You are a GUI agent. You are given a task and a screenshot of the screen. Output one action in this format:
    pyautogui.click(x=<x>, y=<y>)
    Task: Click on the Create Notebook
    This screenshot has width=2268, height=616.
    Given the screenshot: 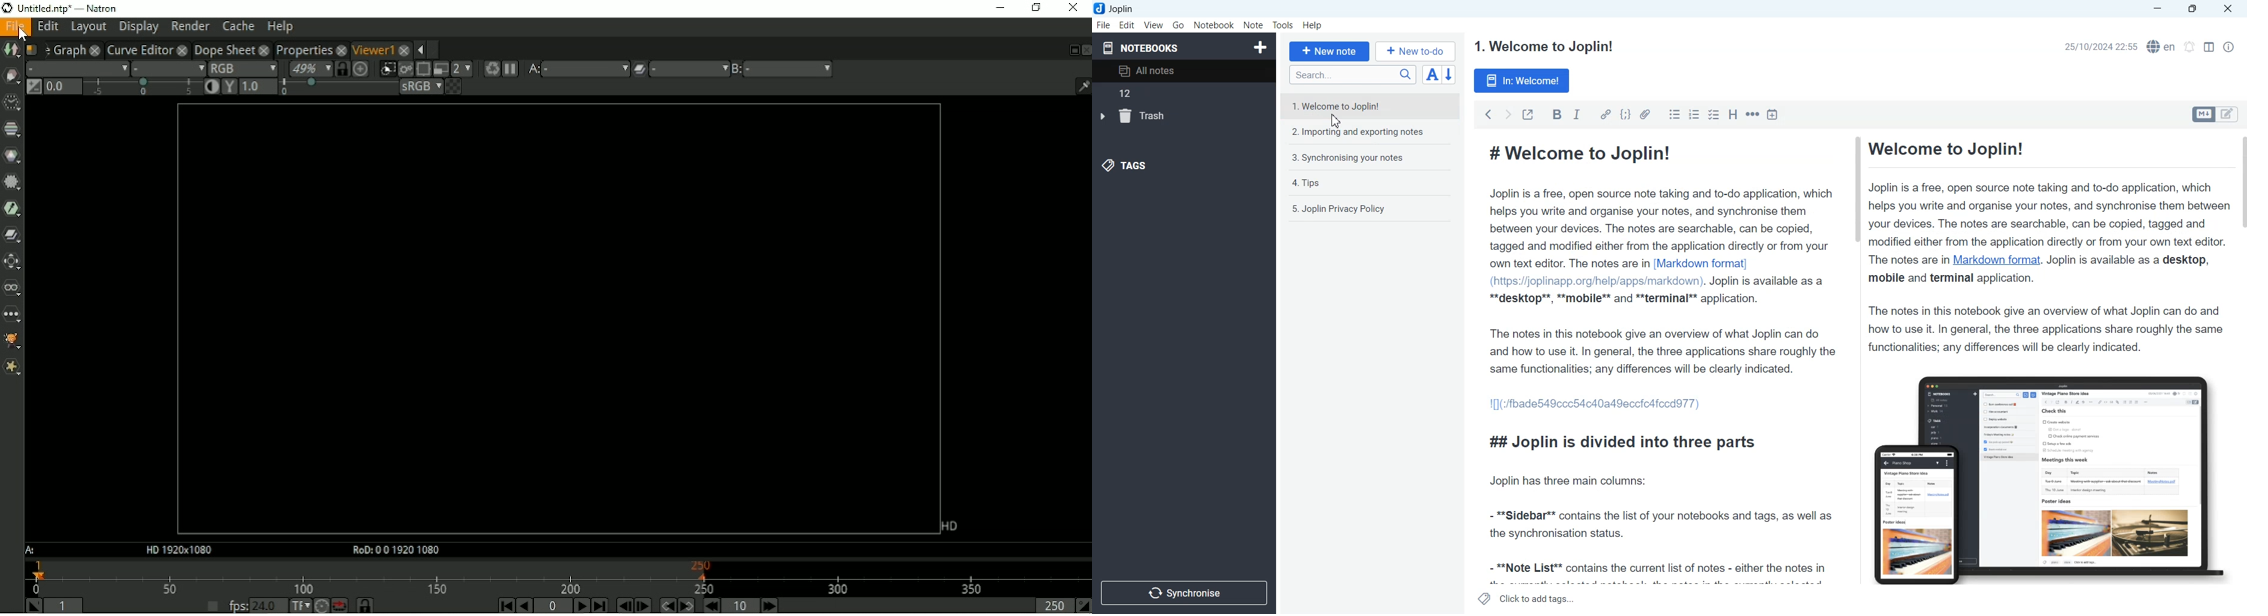 What is the action you would take?
    pyautogui.click(x=1261, y=46)
    